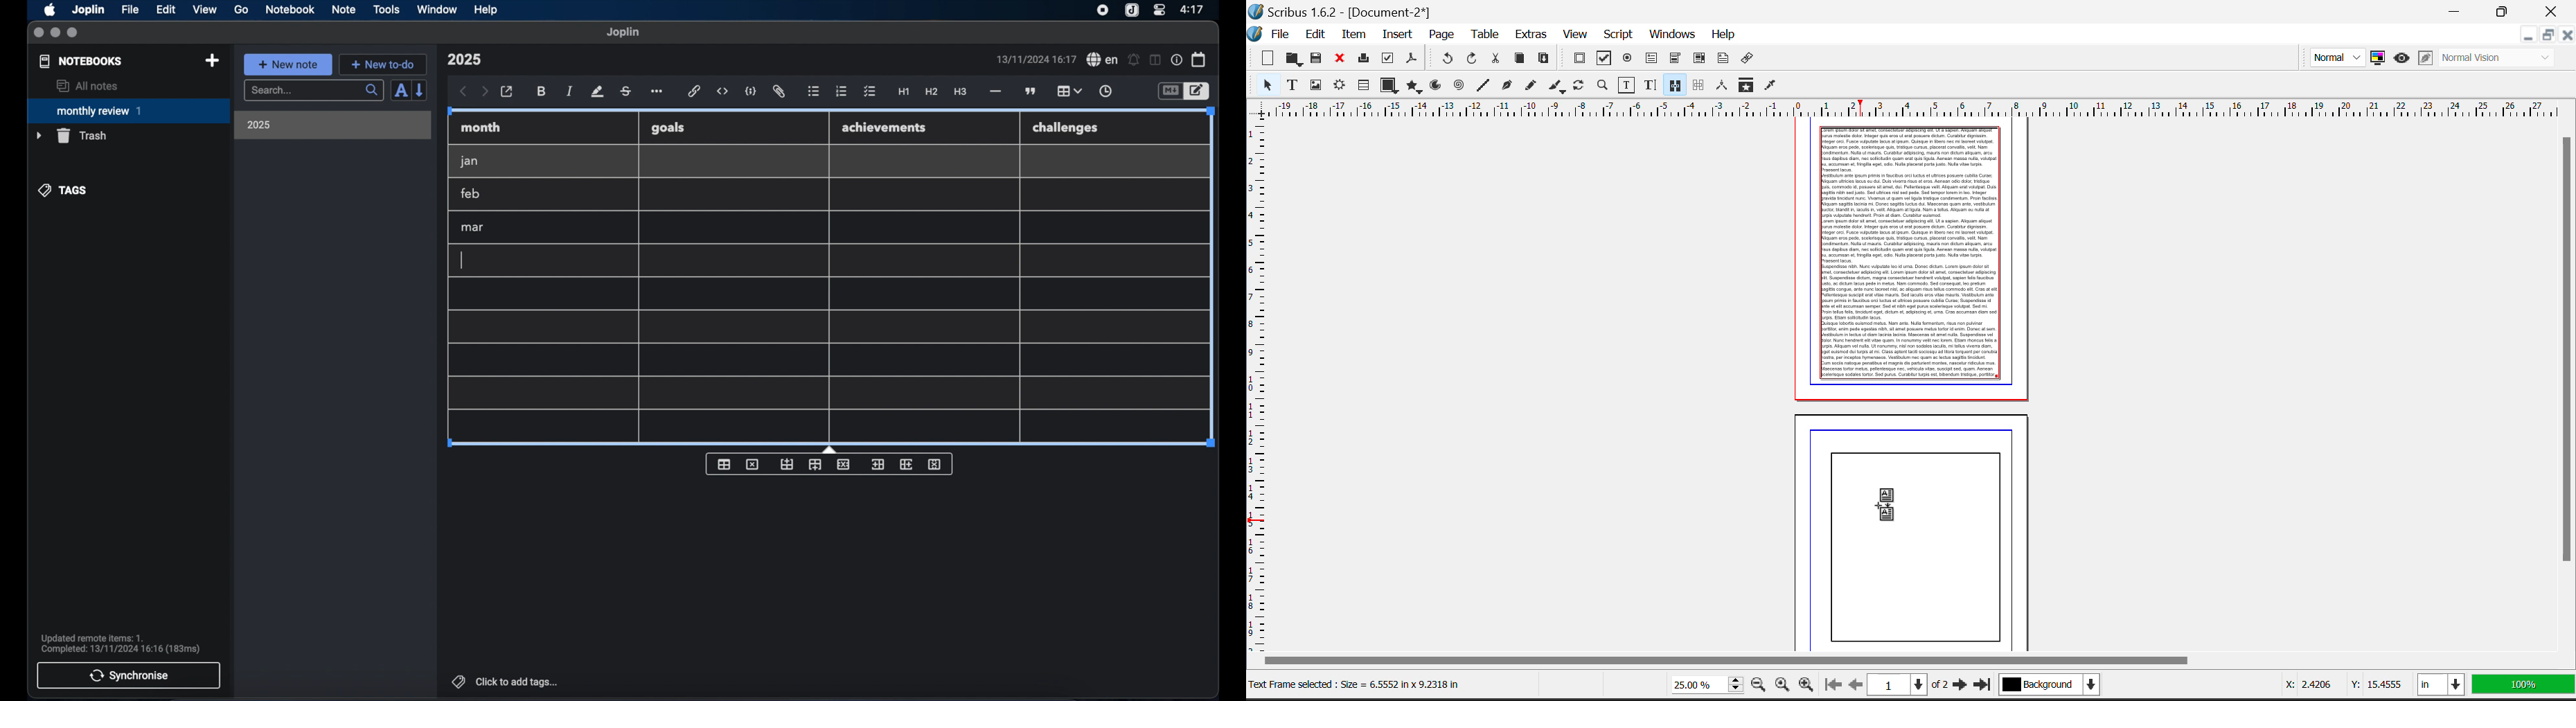  I want to click on view, so click(204, 10).